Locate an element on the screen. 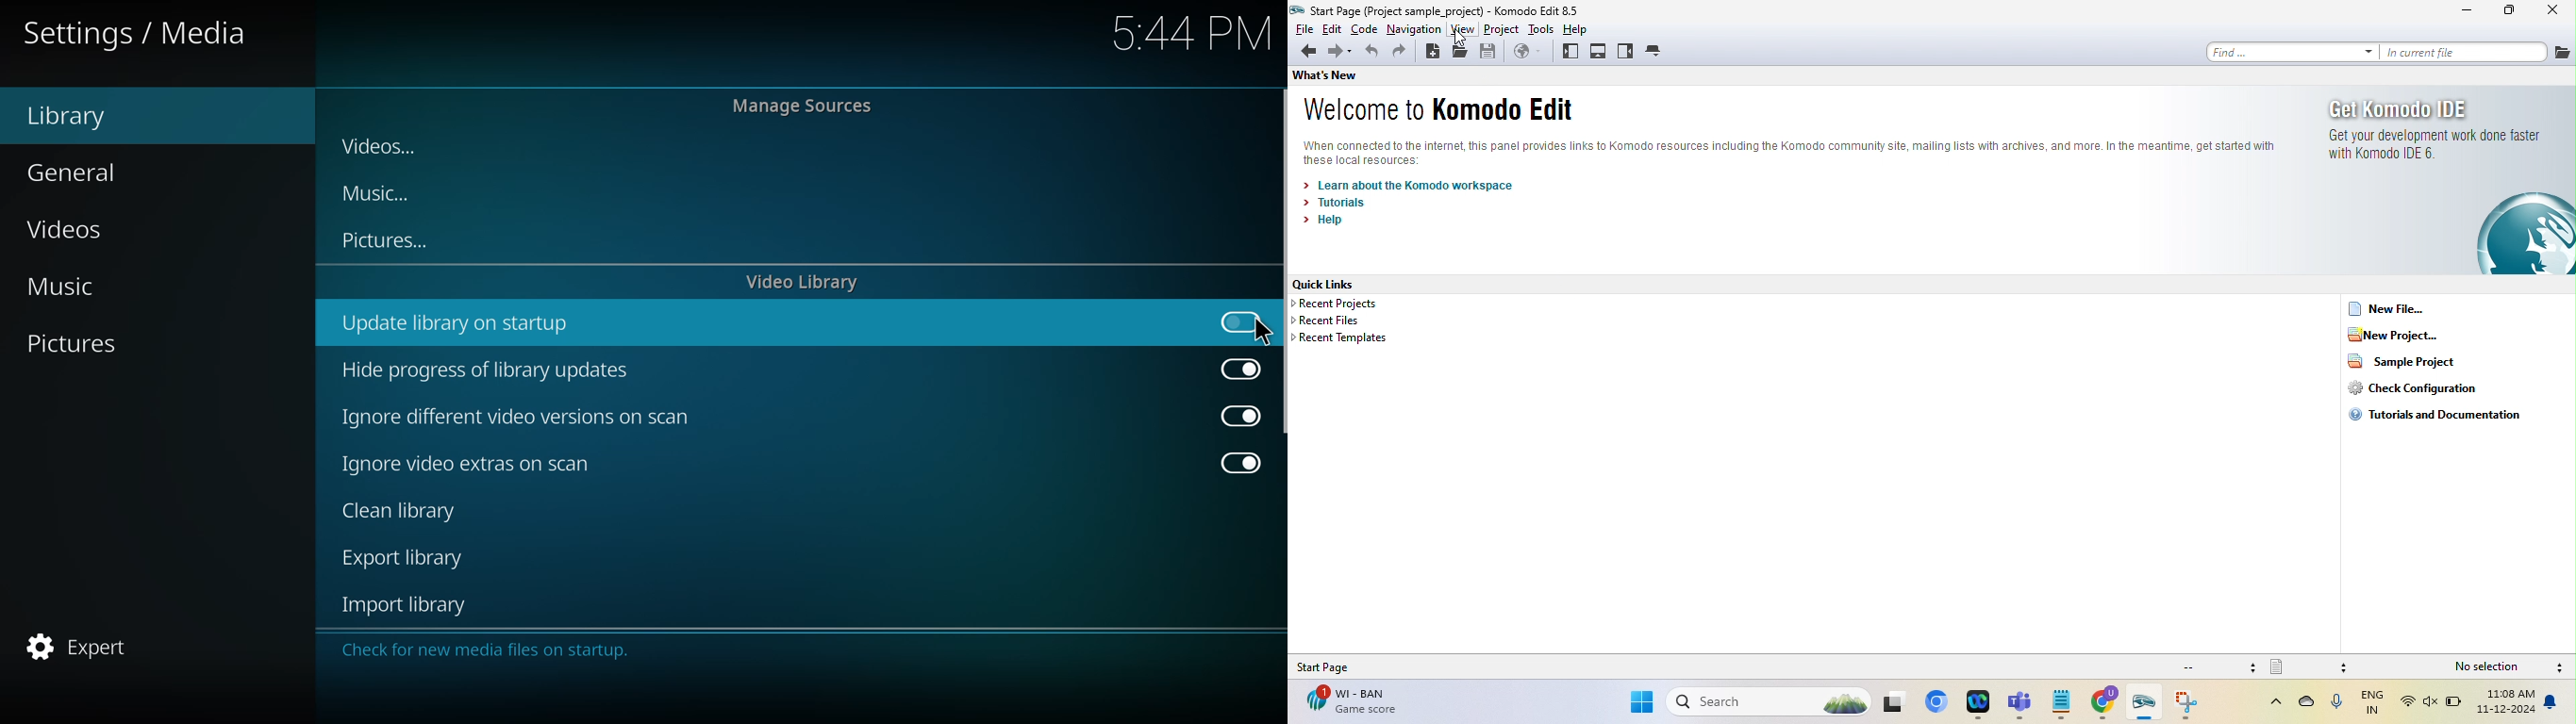 The height and width of the screenshot is (728, 2576). pictures is located at coordinates (81, 342).